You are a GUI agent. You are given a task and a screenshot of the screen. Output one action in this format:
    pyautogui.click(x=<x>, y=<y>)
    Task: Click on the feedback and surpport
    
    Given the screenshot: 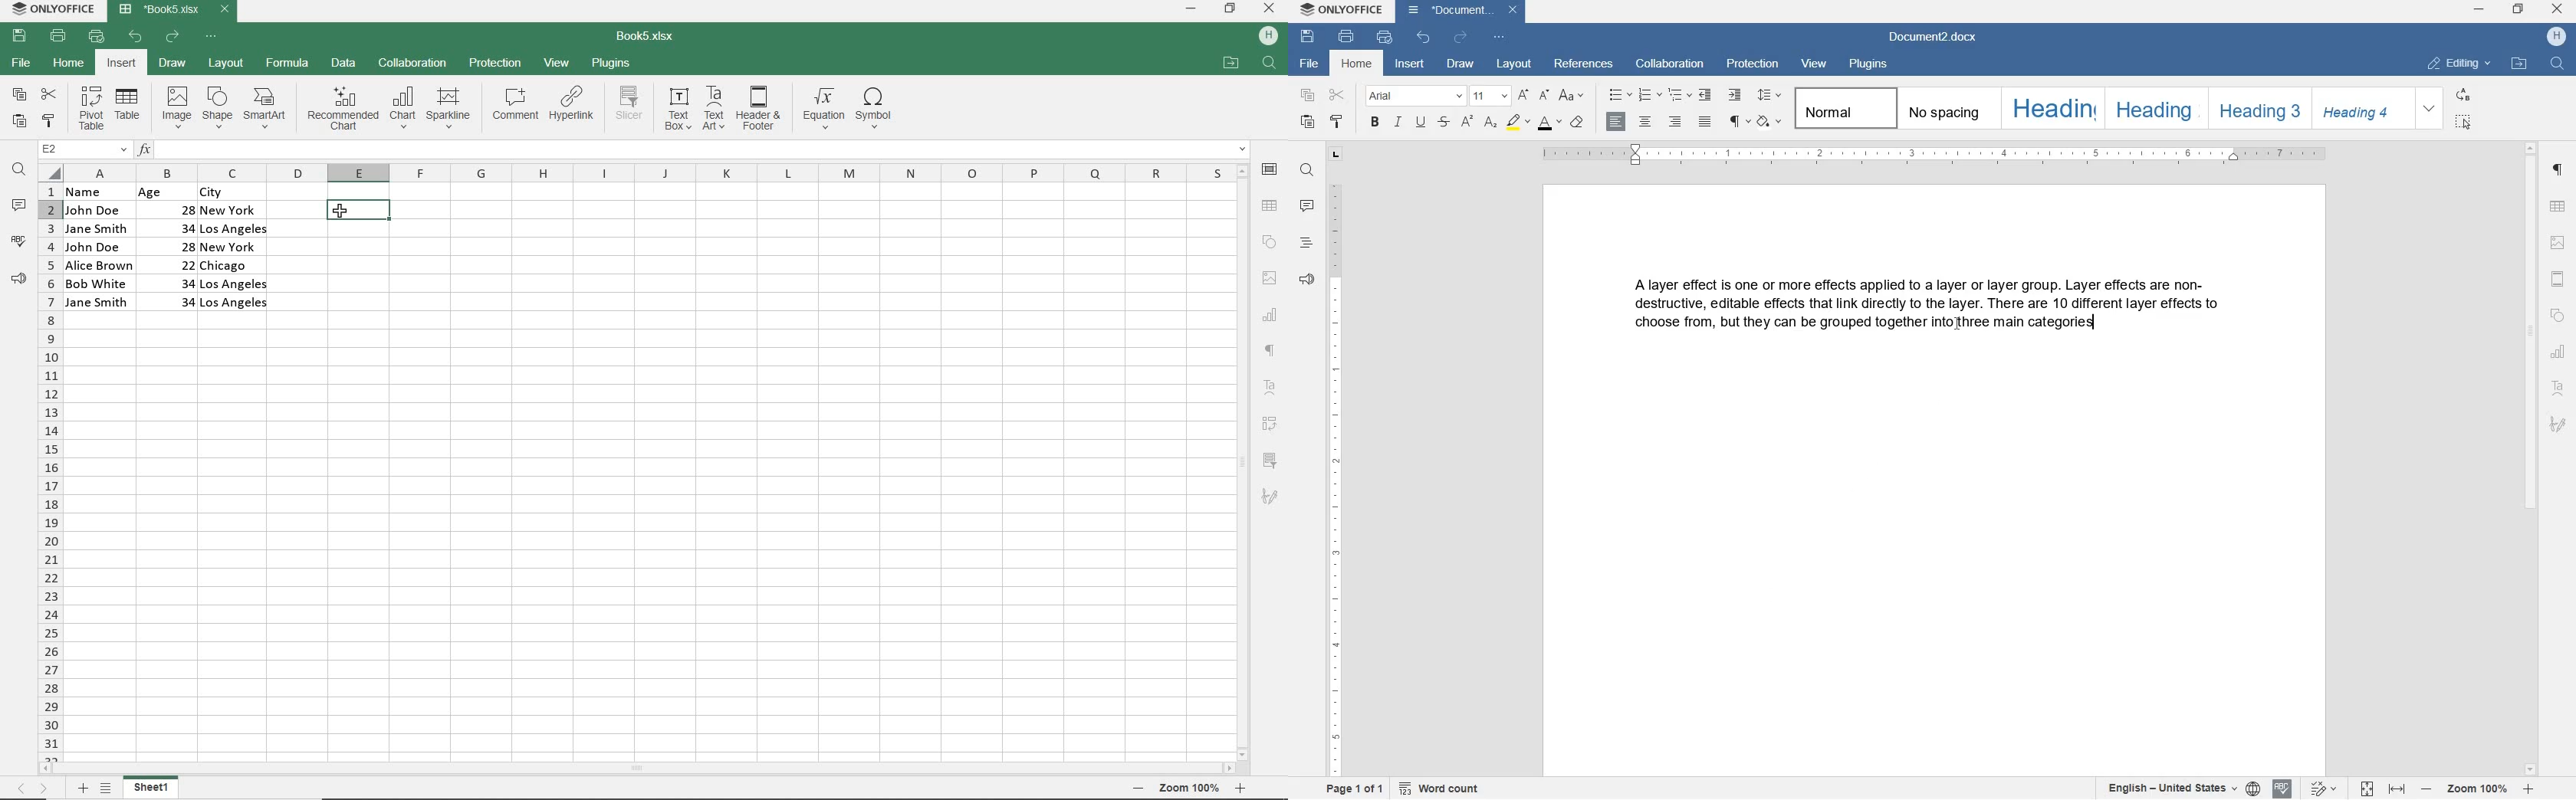 What is the action you would take?
    pyautogui.click(x=1306, y=280)
    